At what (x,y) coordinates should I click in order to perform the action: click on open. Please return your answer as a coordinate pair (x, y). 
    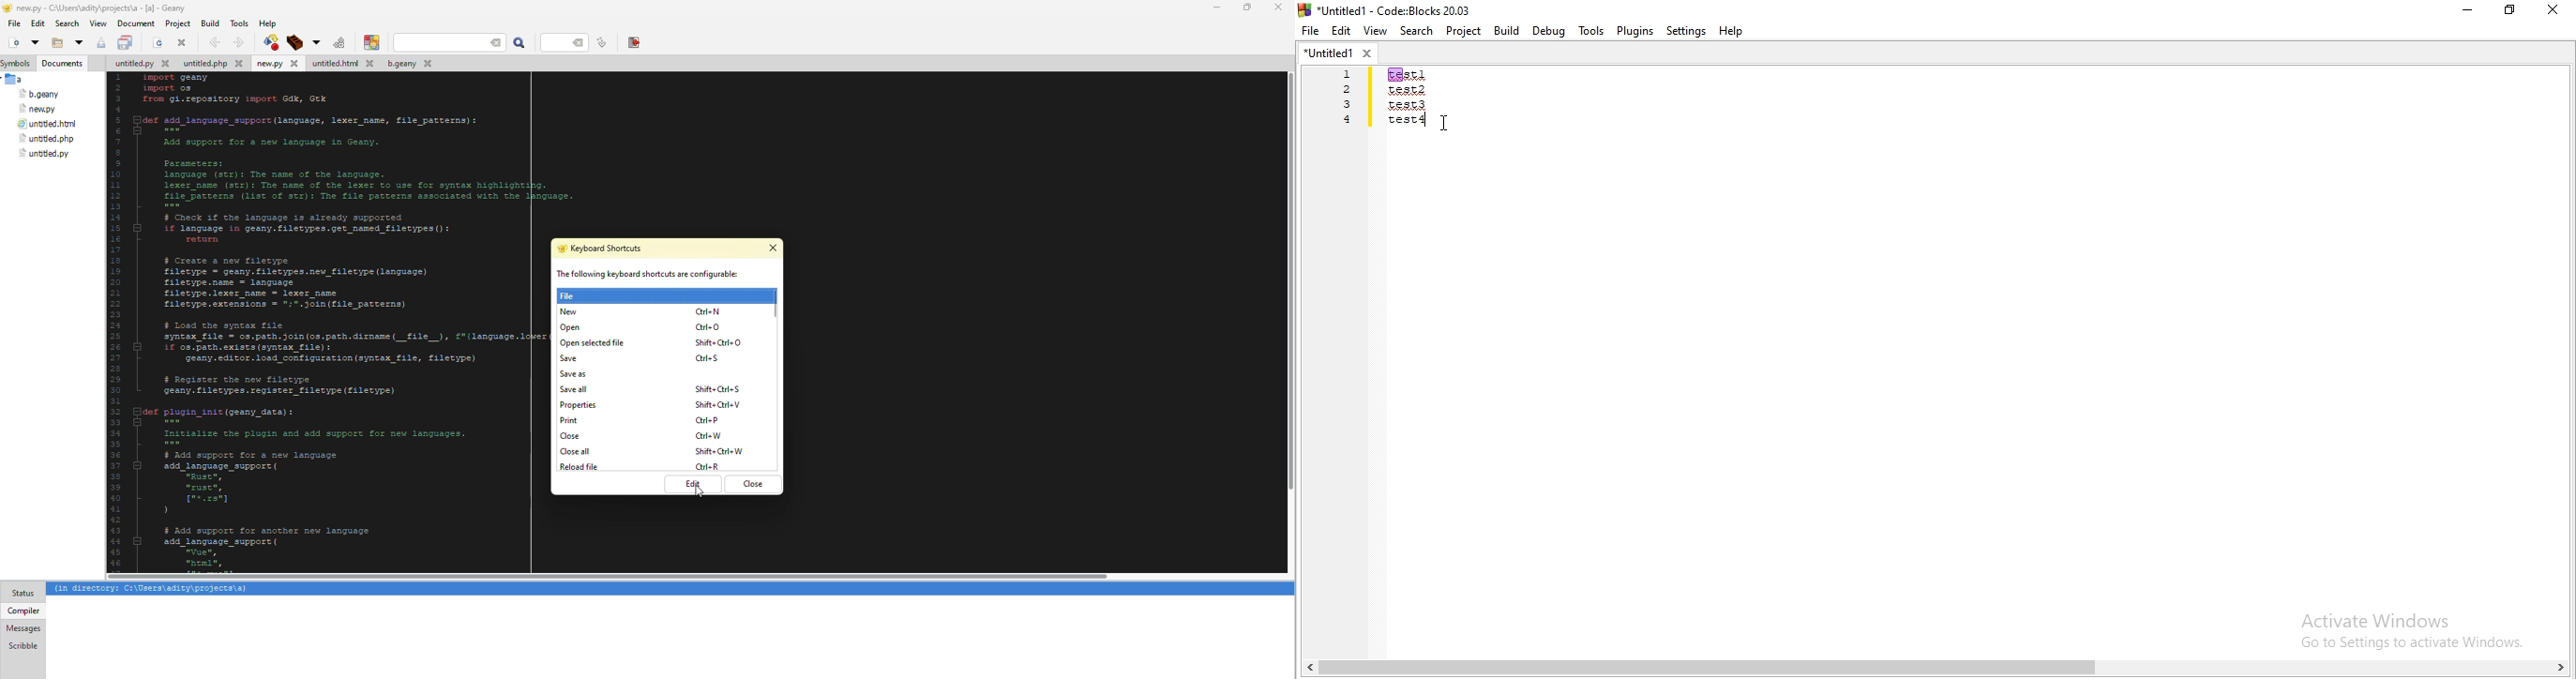
    Looking at the image, I should click on (158, 44).